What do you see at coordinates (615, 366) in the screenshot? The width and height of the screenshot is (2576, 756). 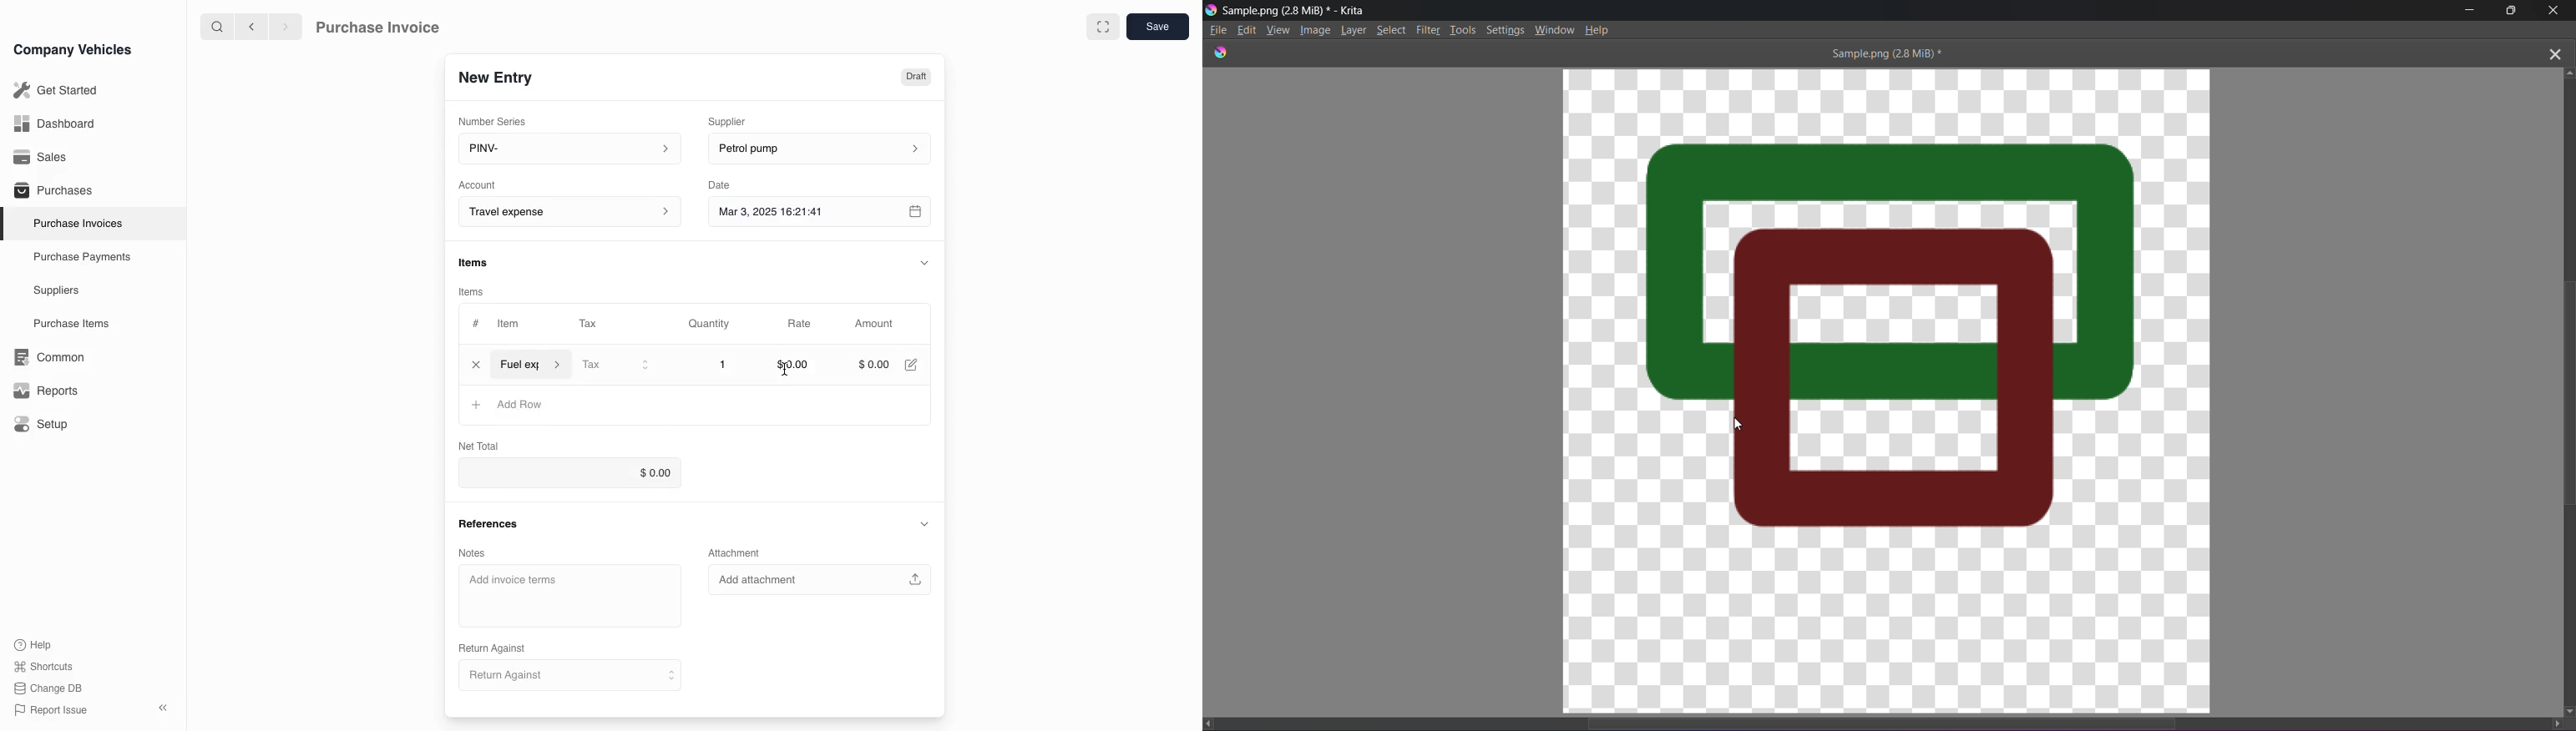 I see `Tax ` at bounding box center [615, 366].